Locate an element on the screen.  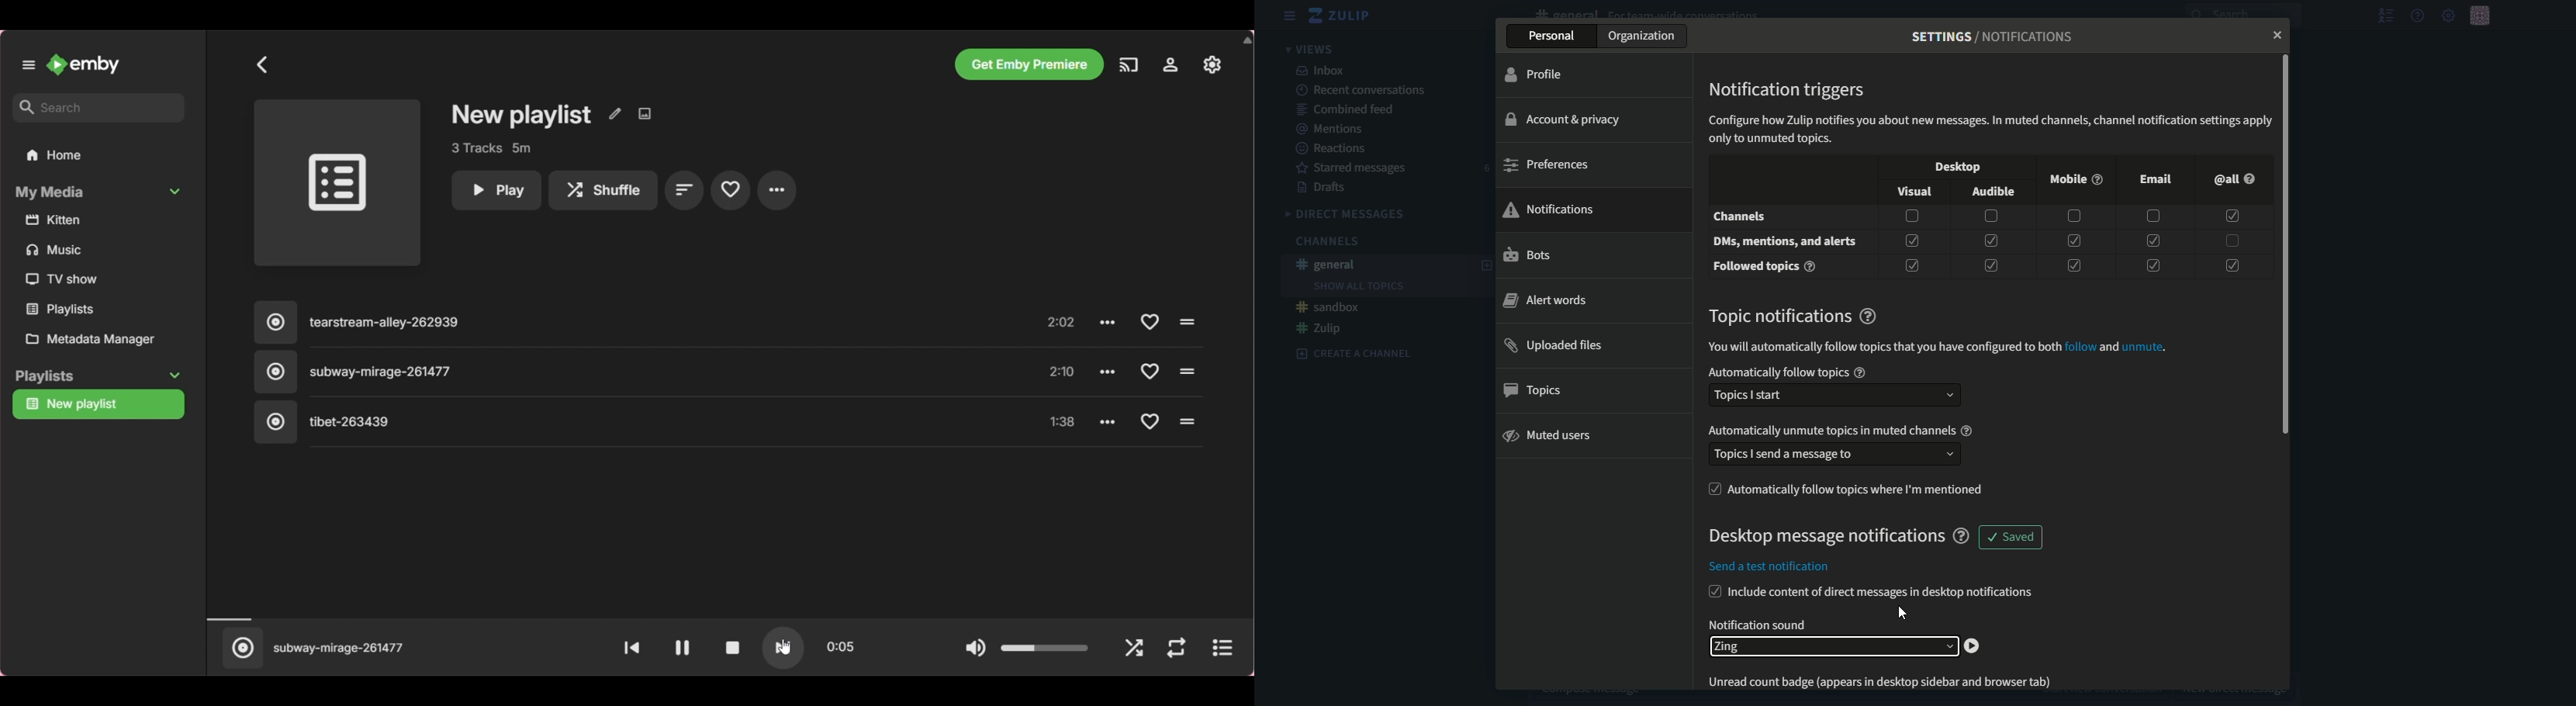
@all is located at coordinates (2232, 179).